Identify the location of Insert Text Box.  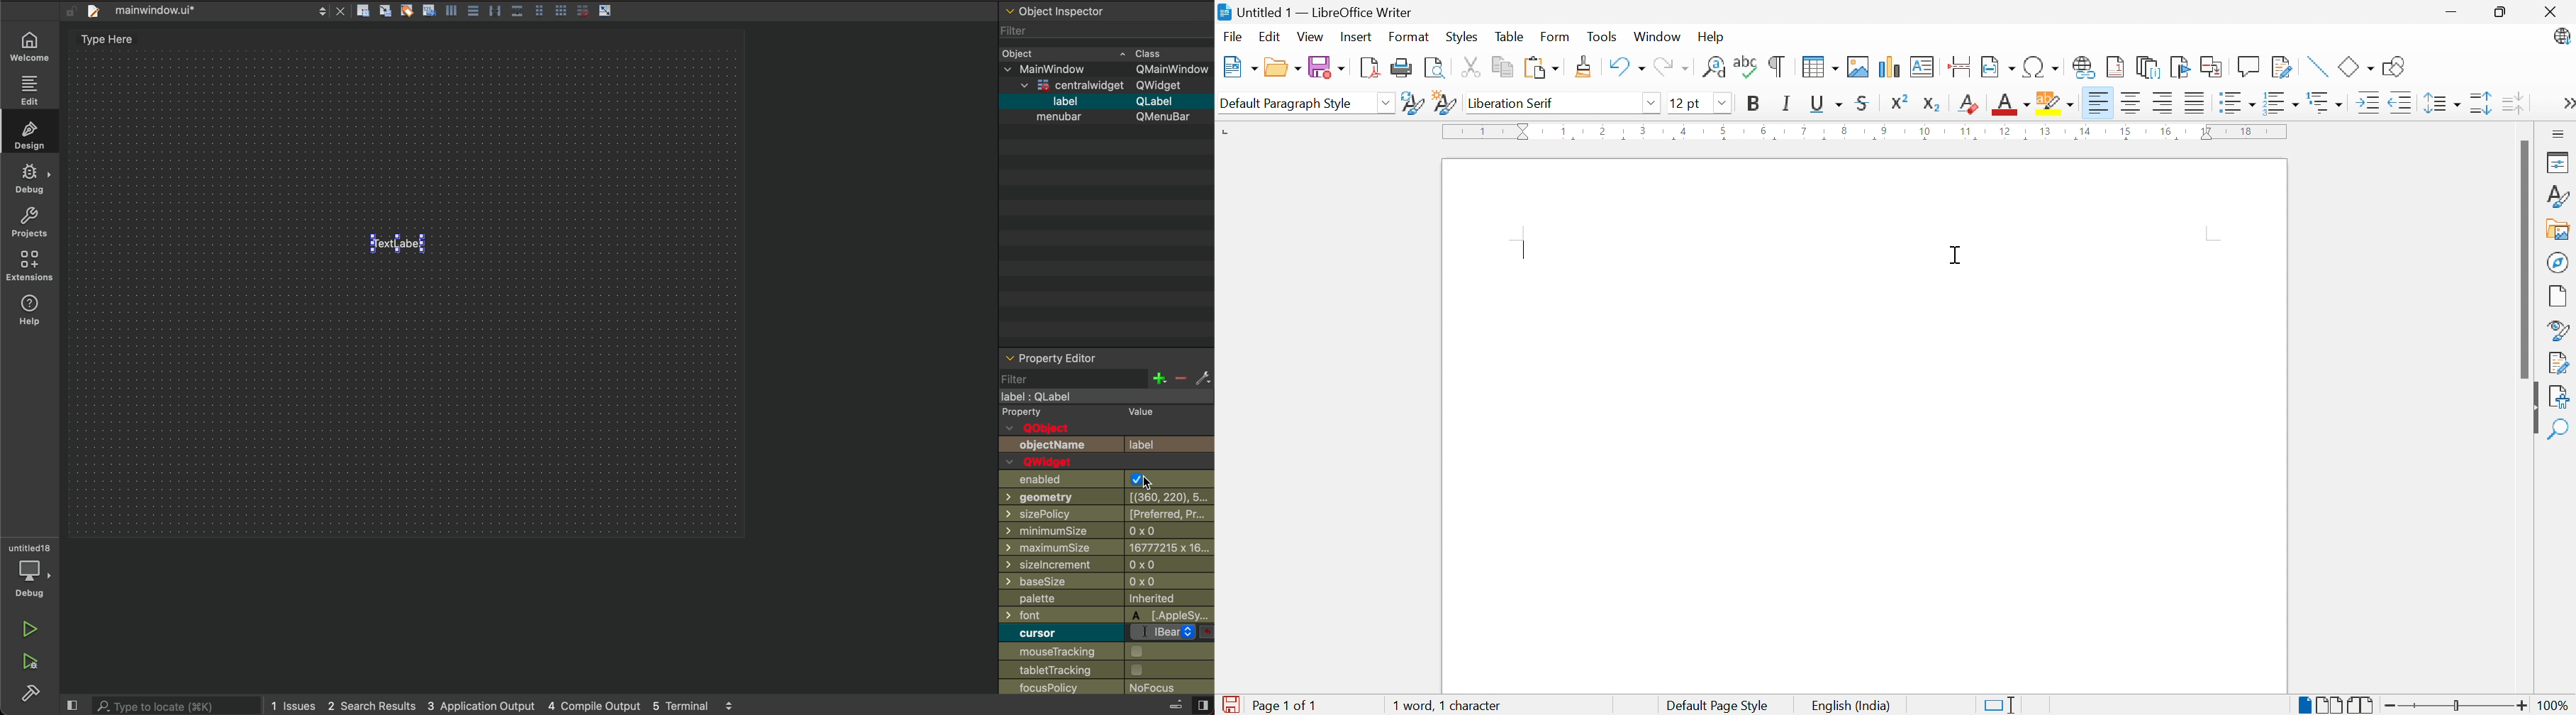
(1923, 66).